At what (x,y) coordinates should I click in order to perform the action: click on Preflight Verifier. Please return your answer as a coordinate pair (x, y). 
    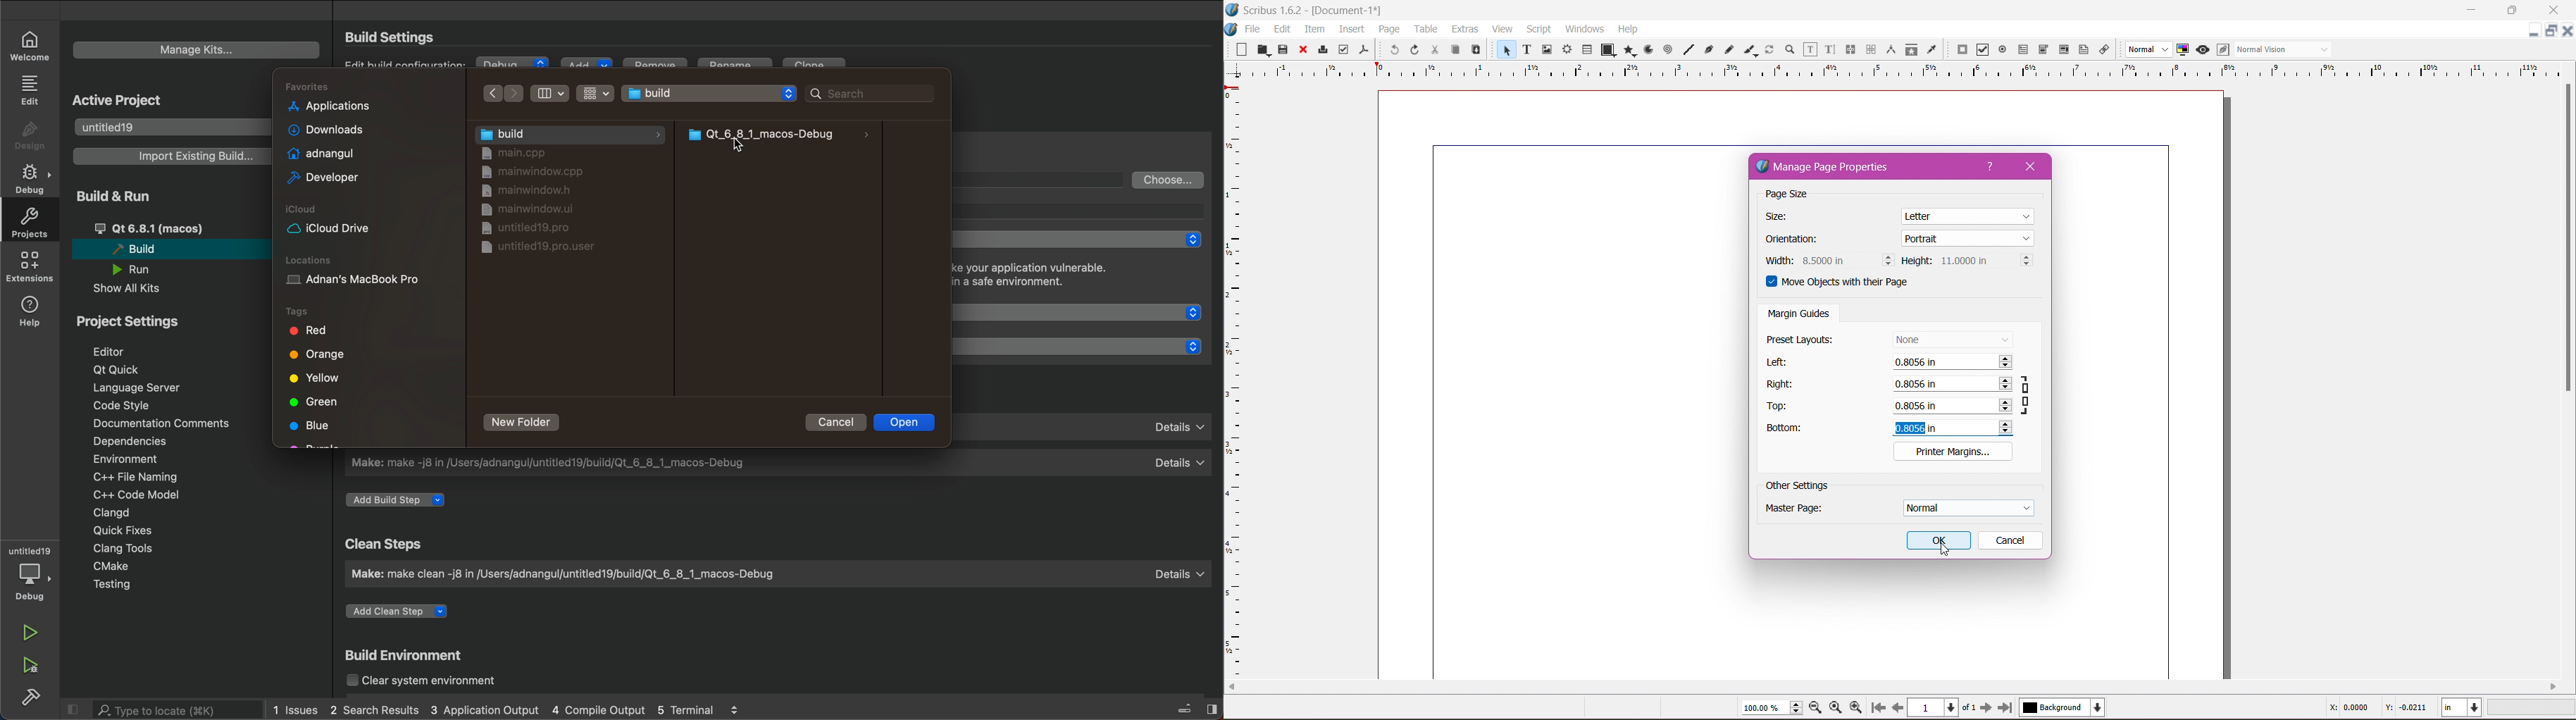
    Looking at the image, I should click on (1343, 49).